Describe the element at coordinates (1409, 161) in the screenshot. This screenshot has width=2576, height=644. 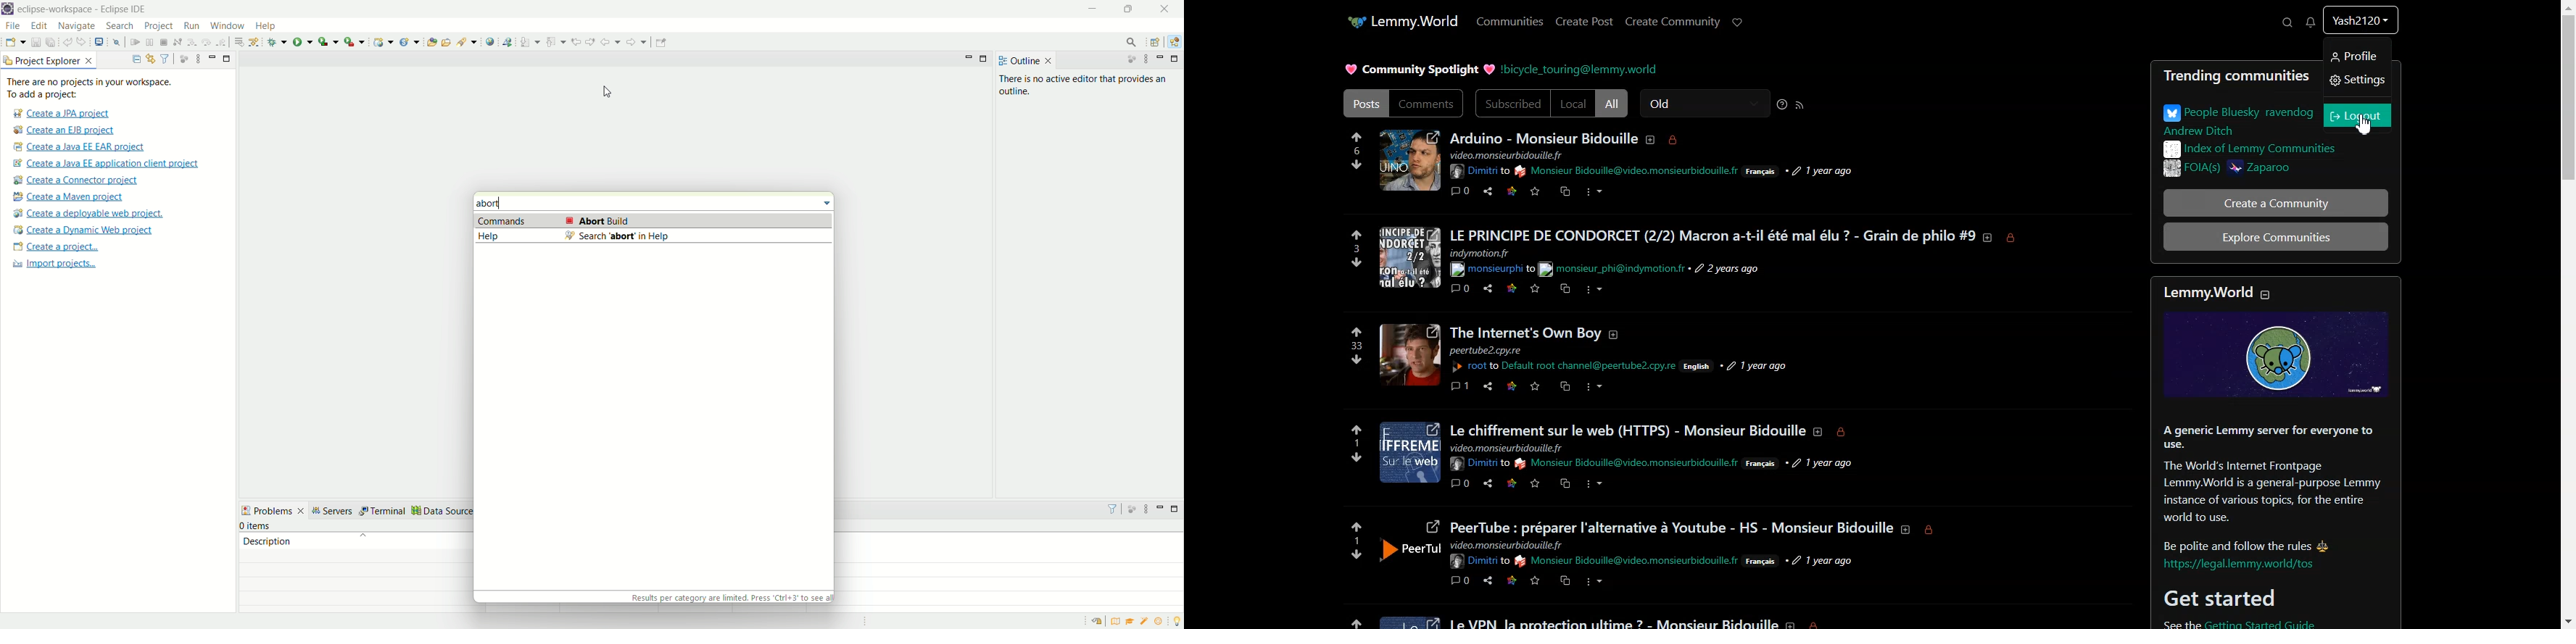
I see `Profile Pic` at that location.